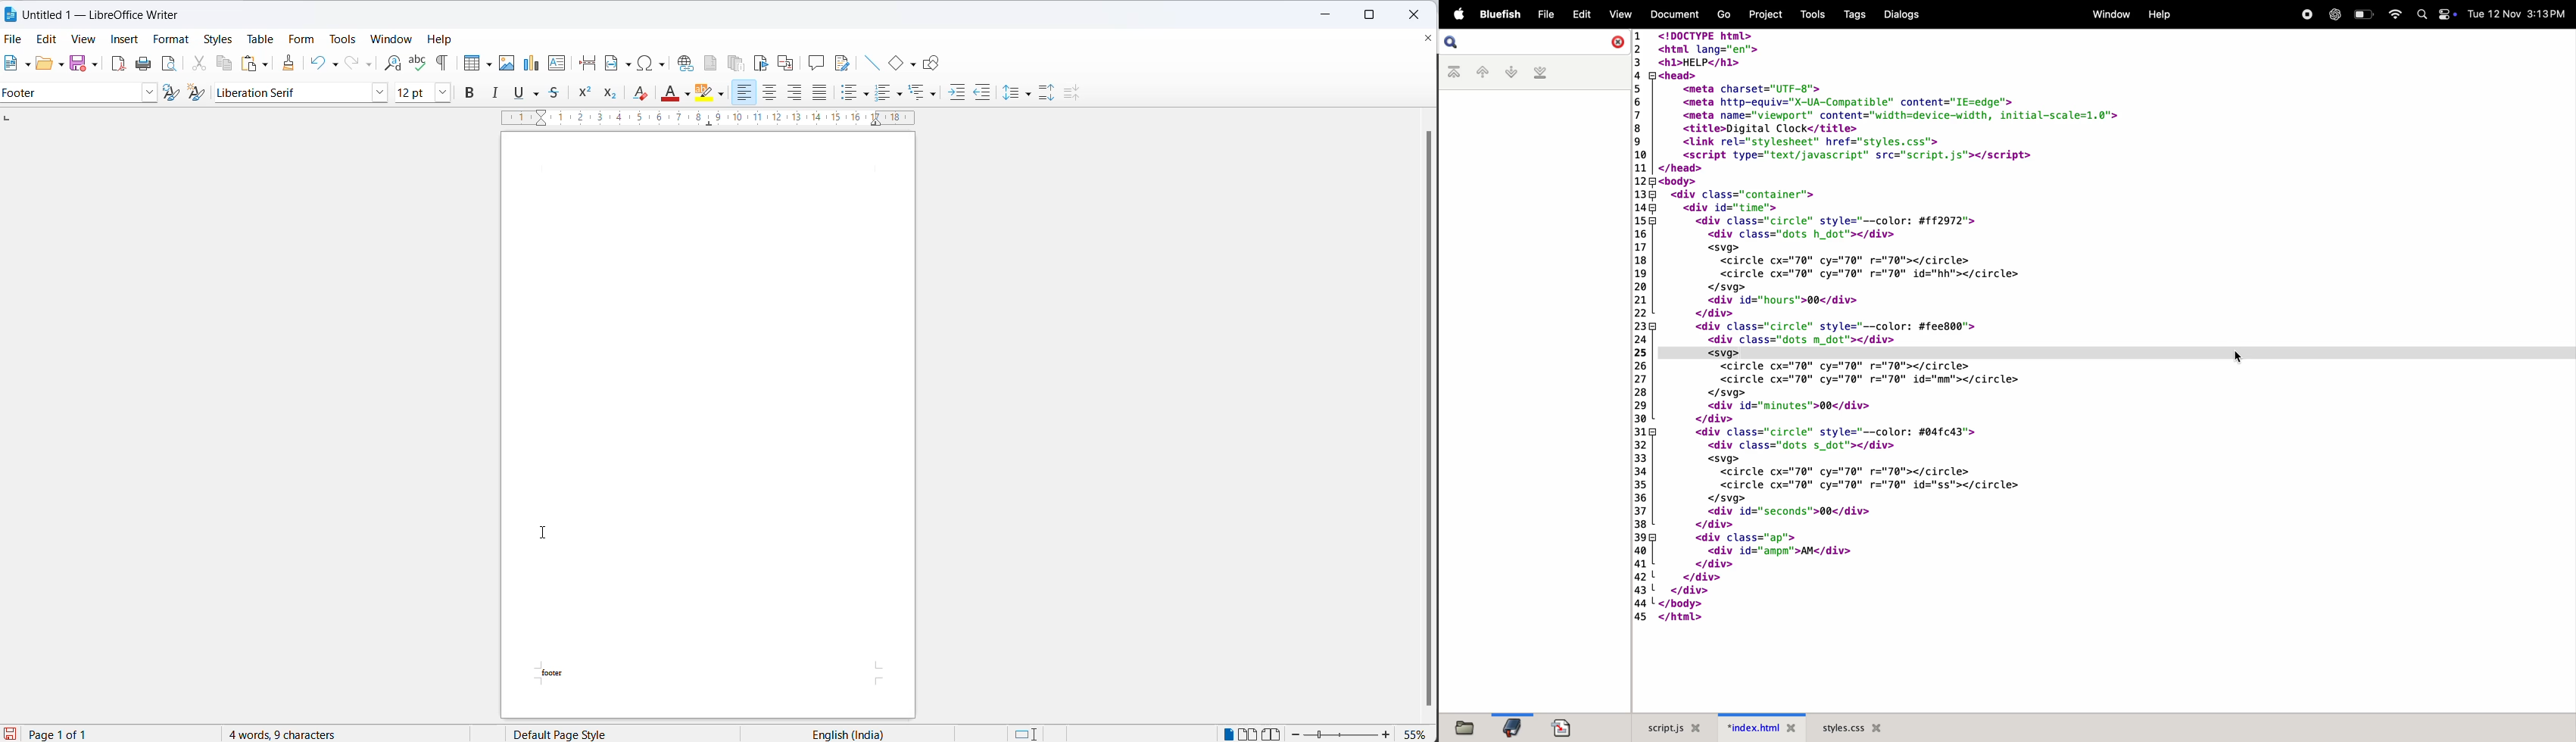 The width and height of the screenshot is (2576, 756). I want to click on save, so click(77, 64).